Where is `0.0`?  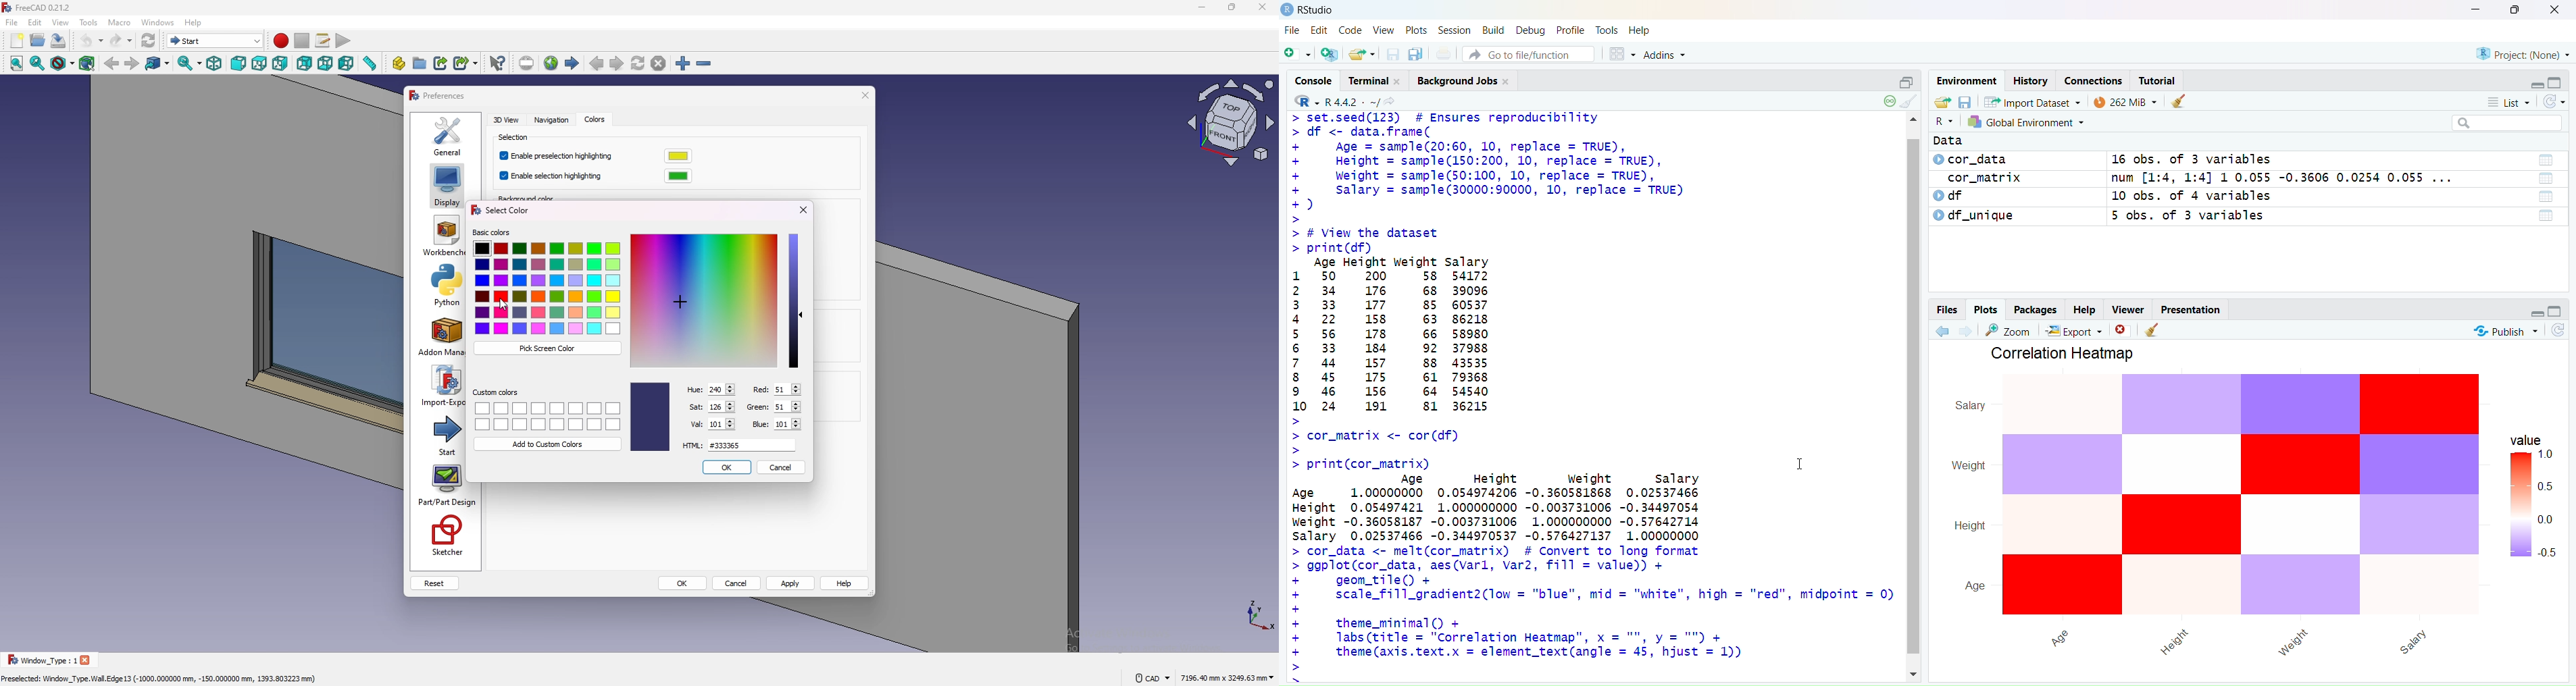
0.0 is located at coordinates (2549, 519).